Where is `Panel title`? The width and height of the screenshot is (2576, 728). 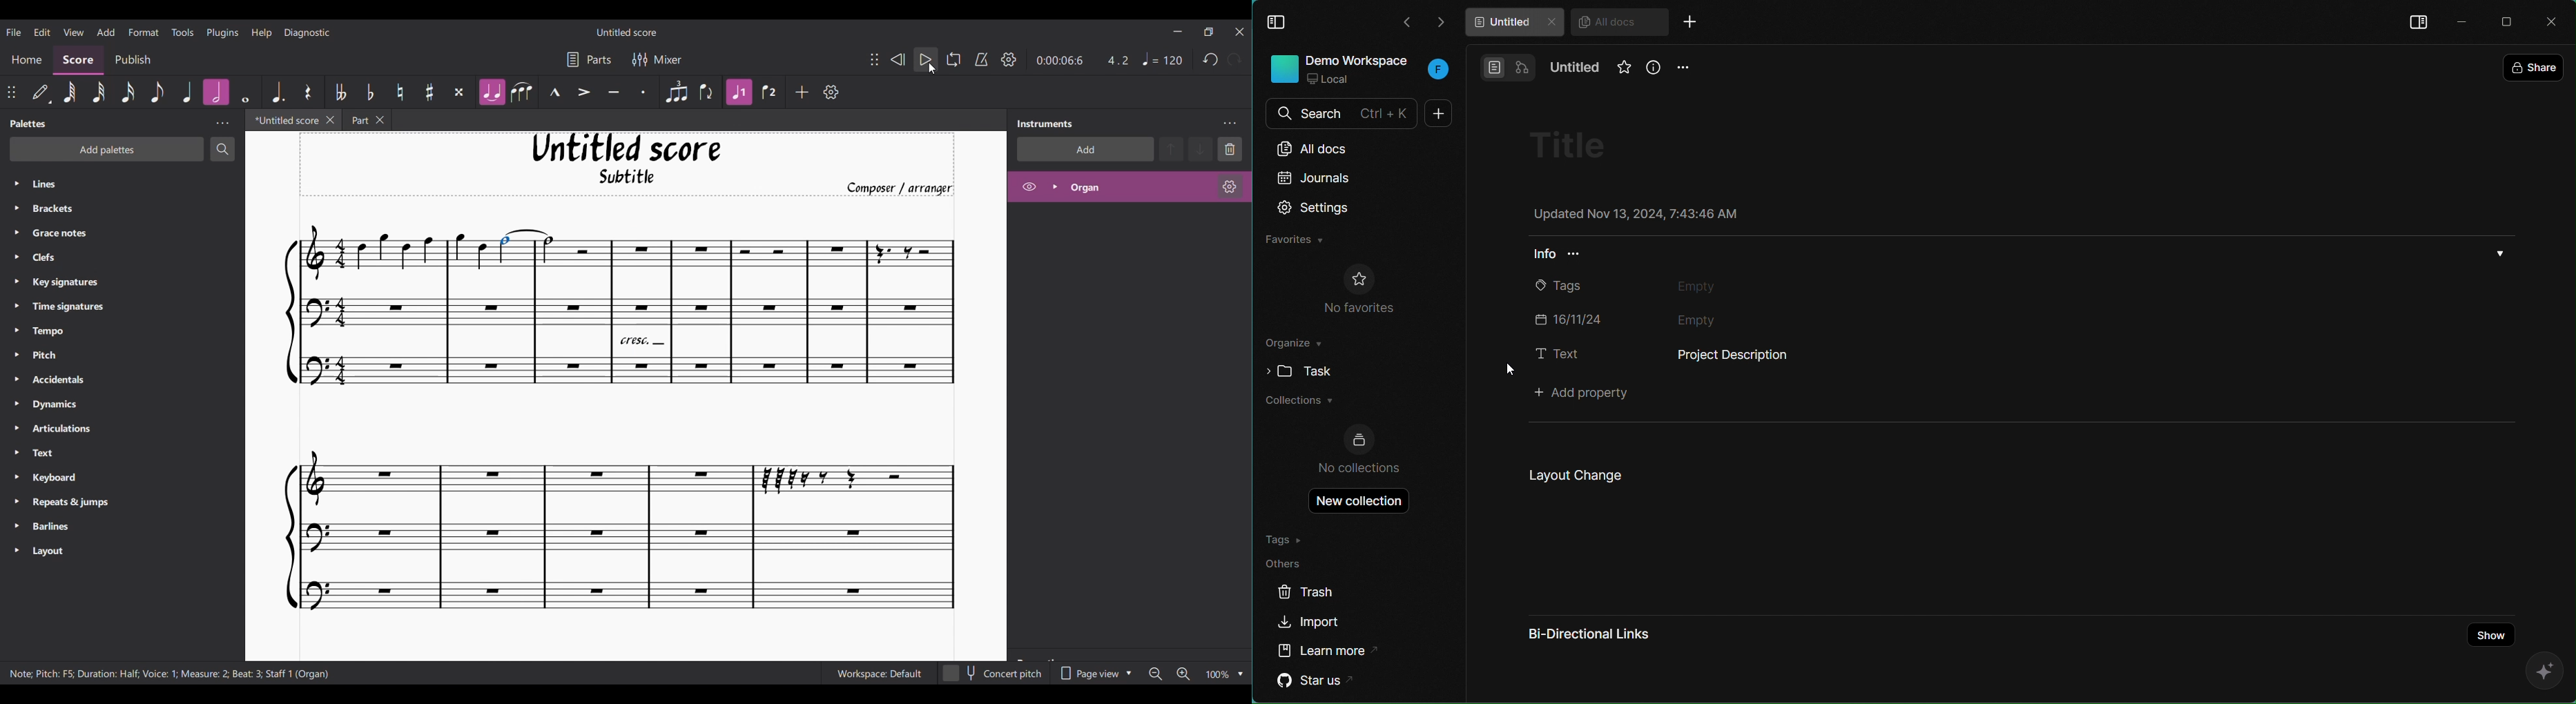 Panel title is located at coordinates (1046, 124).